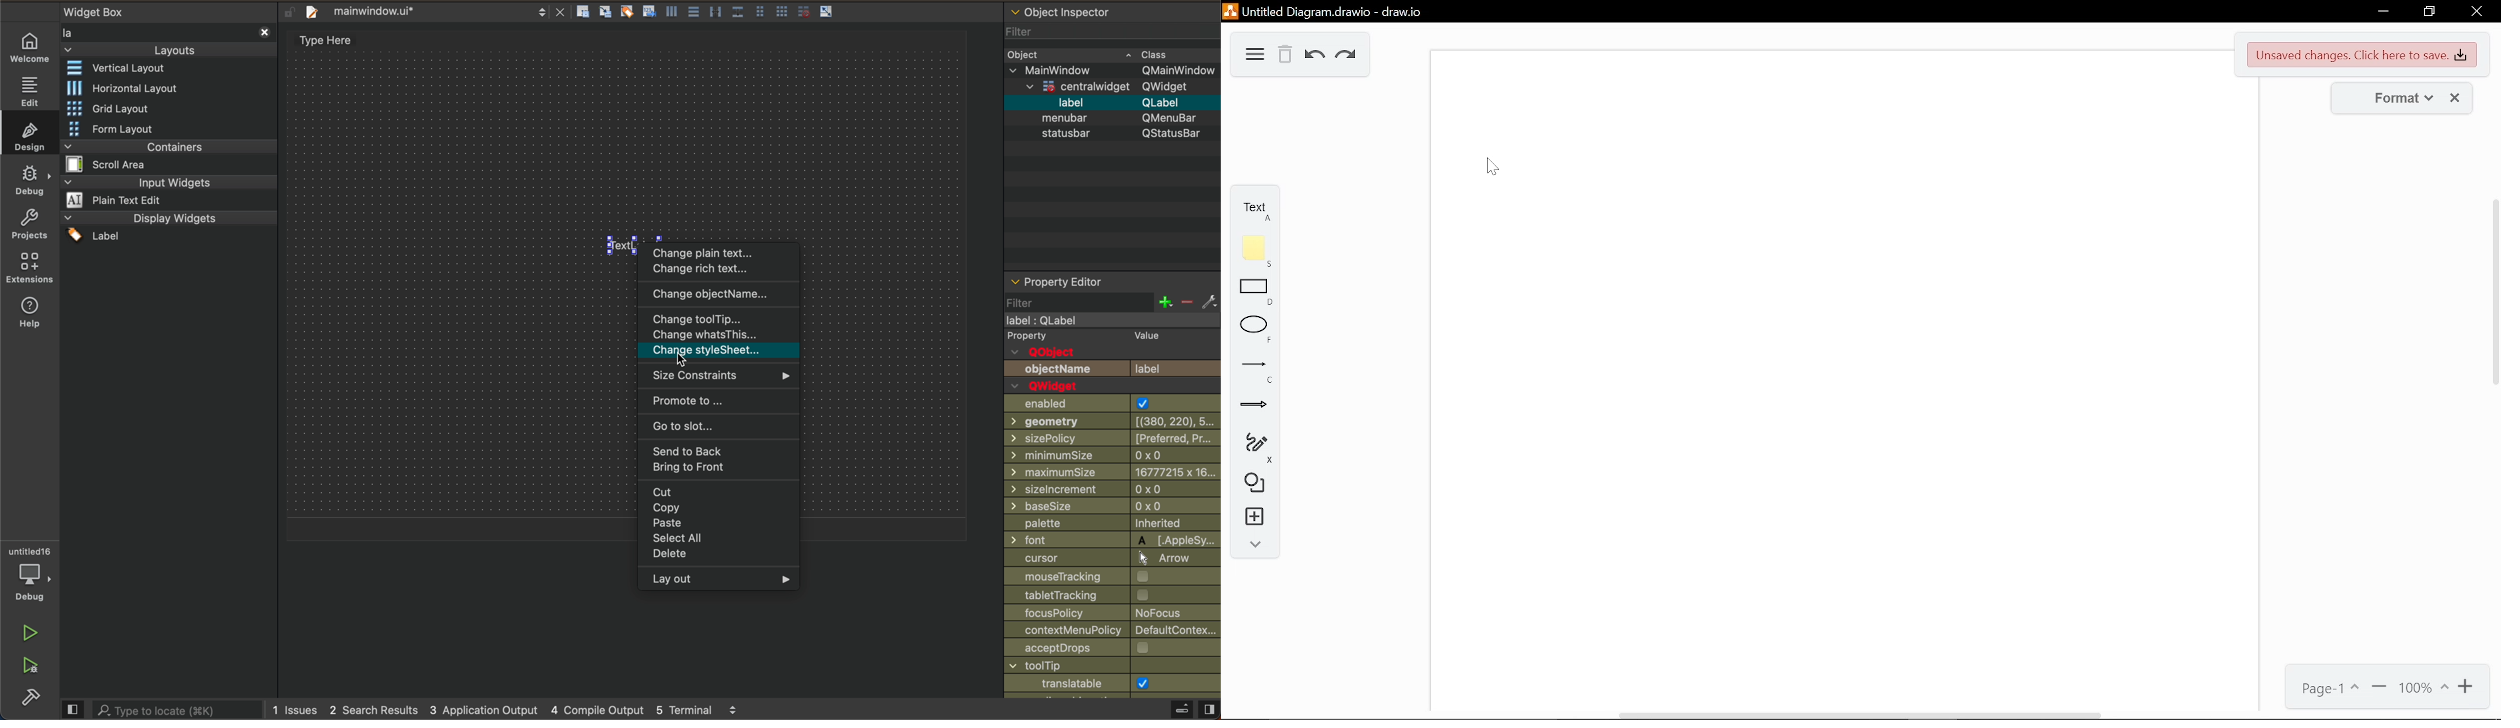 The width and height of the screenshot is (2520, 728). I want to click on size constraints, so click(721, 377).